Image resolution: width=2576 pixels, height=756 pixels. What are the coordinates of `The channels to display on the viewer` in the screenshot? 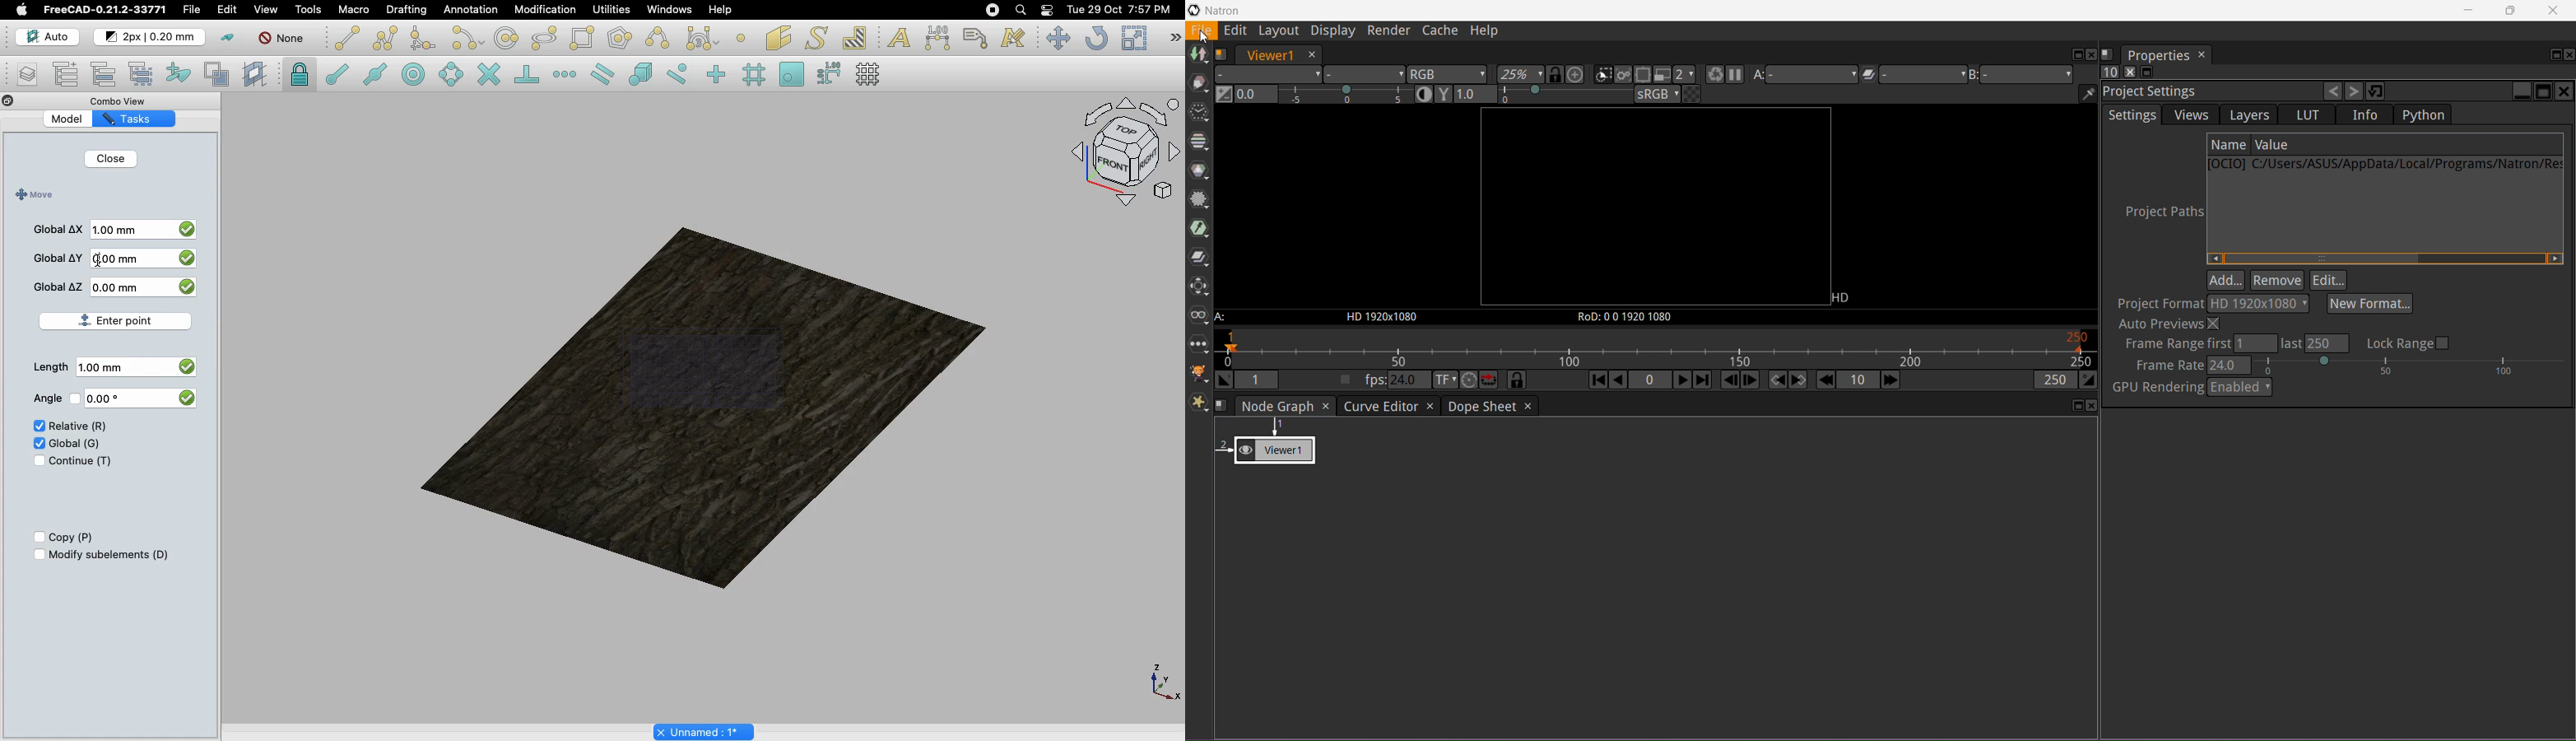 It's located at (1448, 75).